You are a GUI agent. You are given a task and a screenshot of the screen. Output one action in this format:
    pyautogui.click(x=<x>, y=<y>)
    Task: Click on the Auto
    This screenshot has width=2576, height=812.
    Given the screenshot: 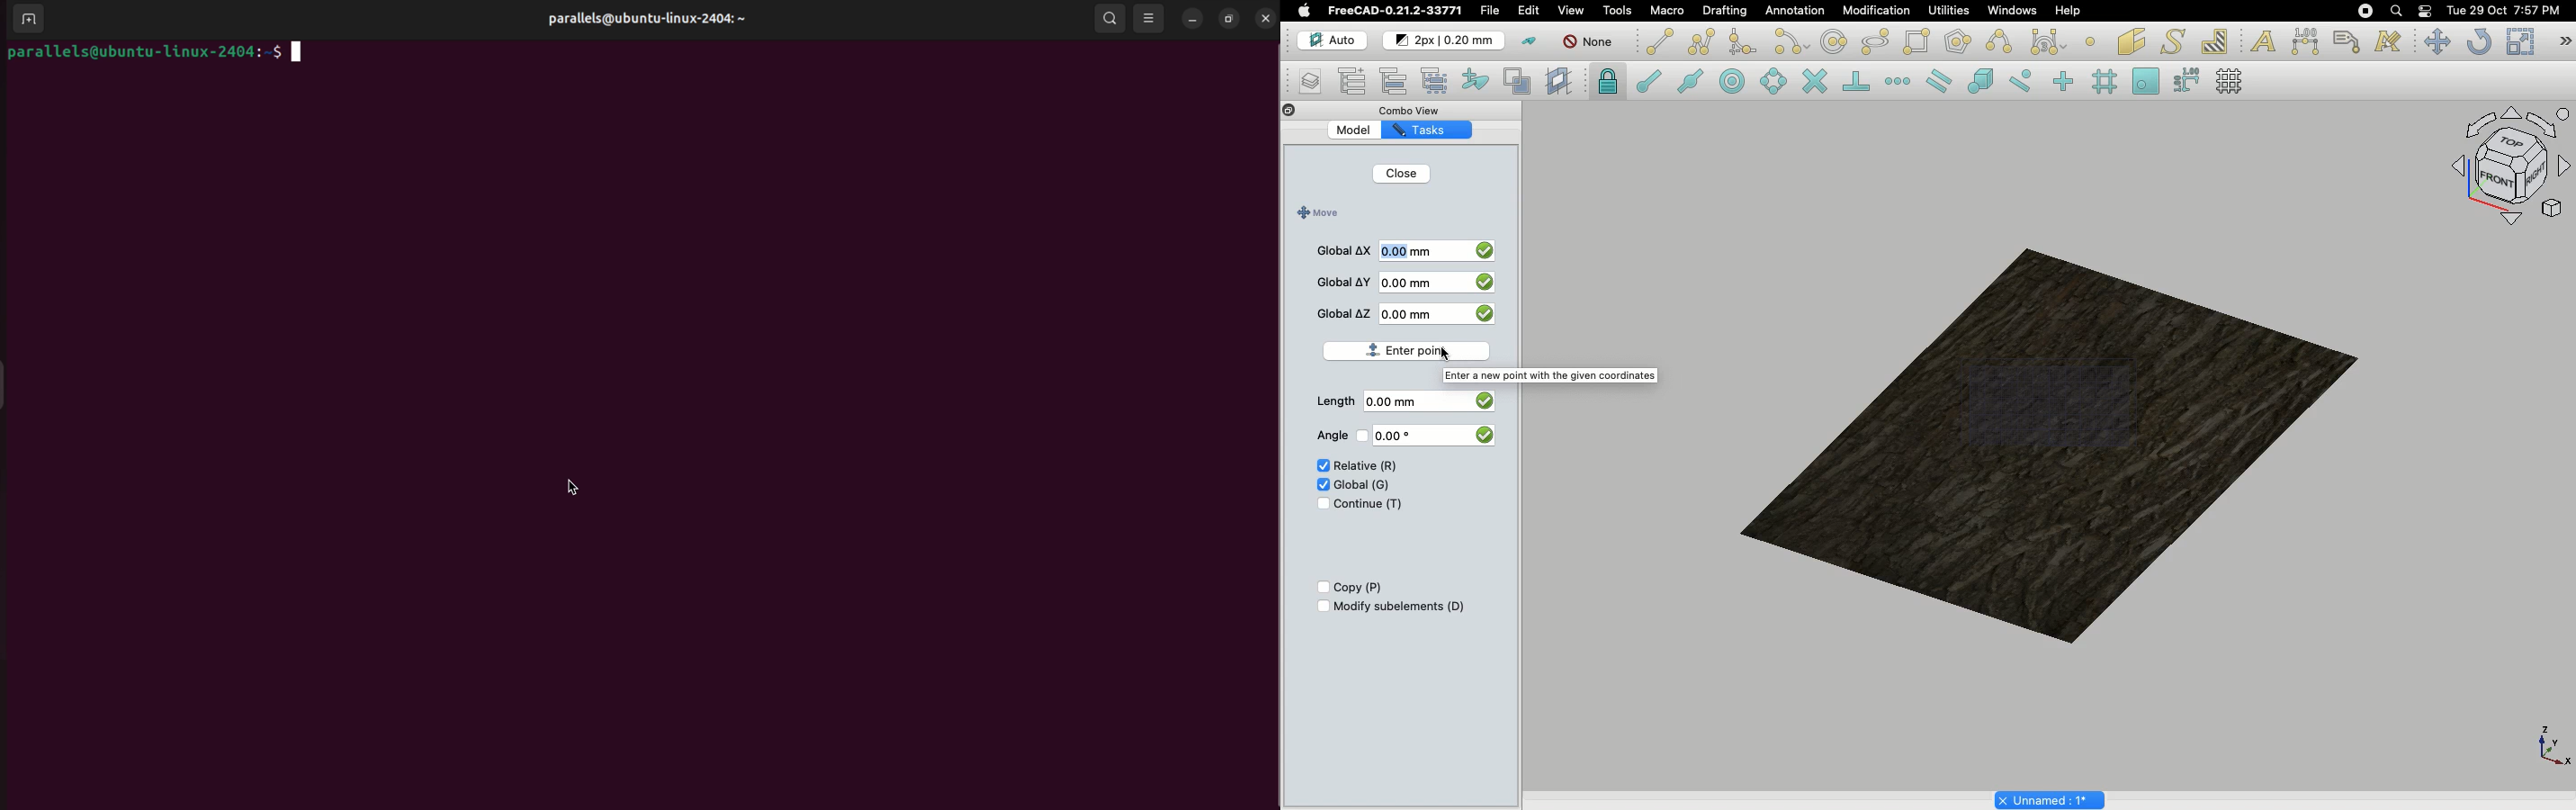 What is the action you would take?
    pyautogui.click(x=1333, y=40)
    